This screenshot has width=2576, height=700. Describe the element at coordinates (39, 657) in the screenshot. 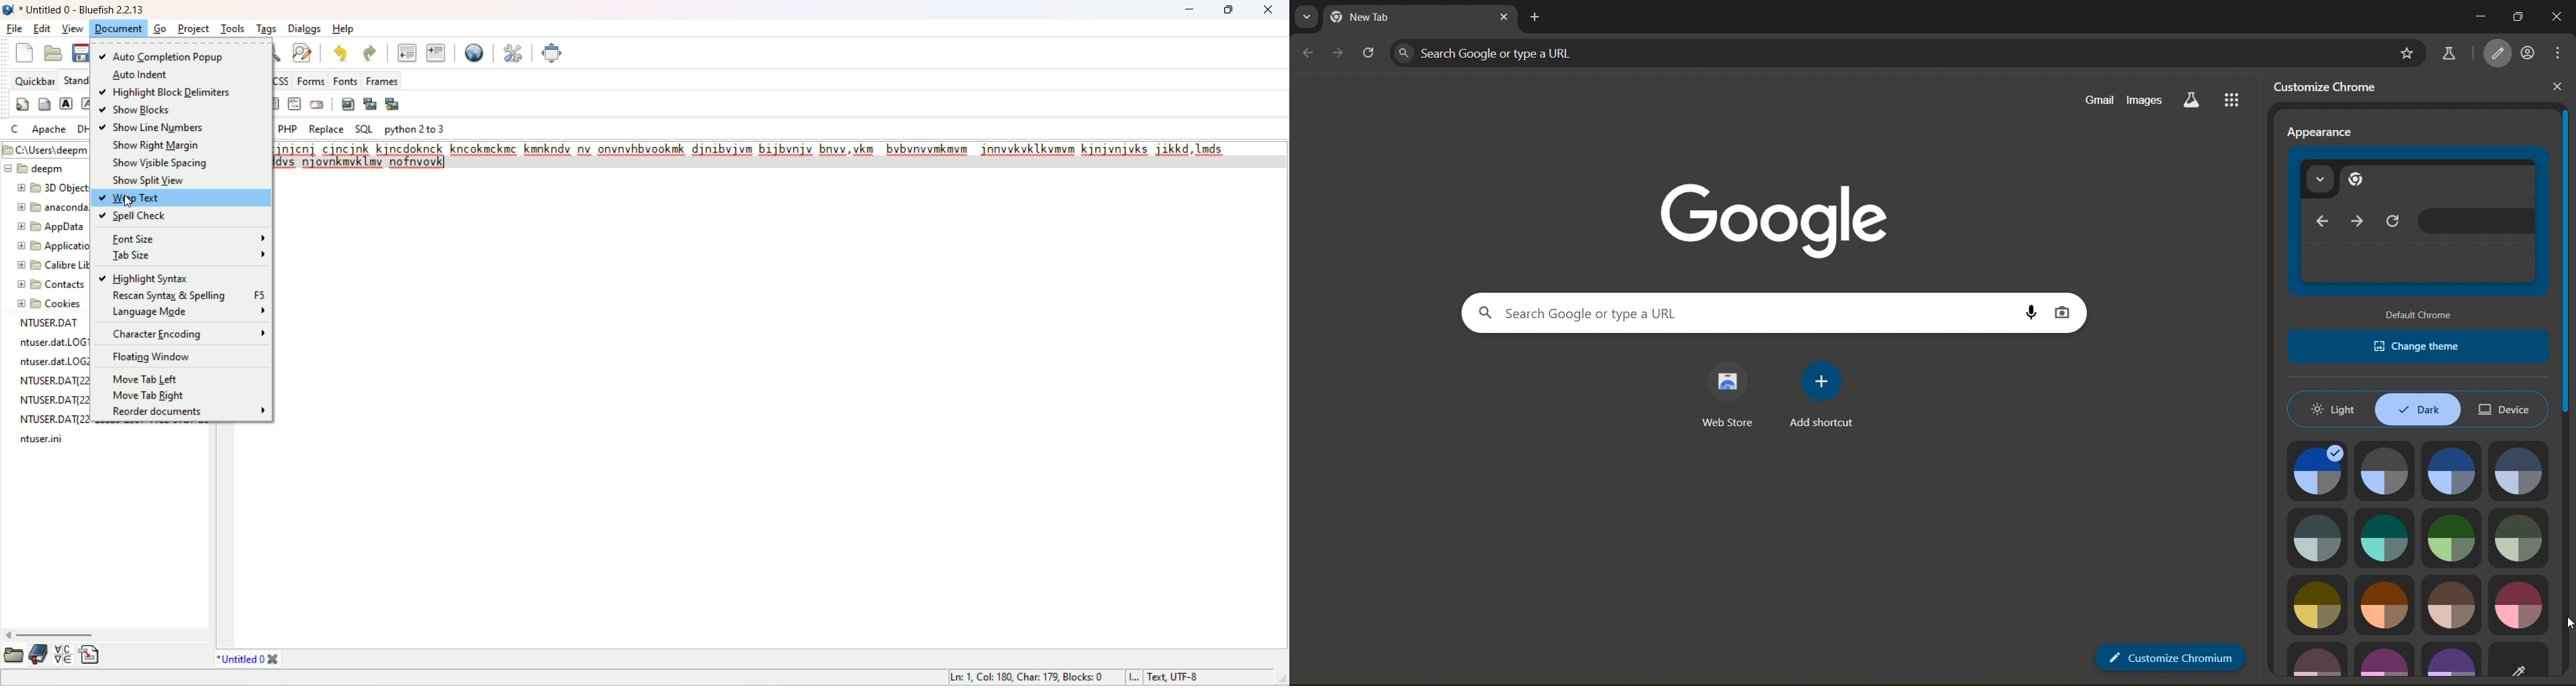

I see `documentation` at that location.